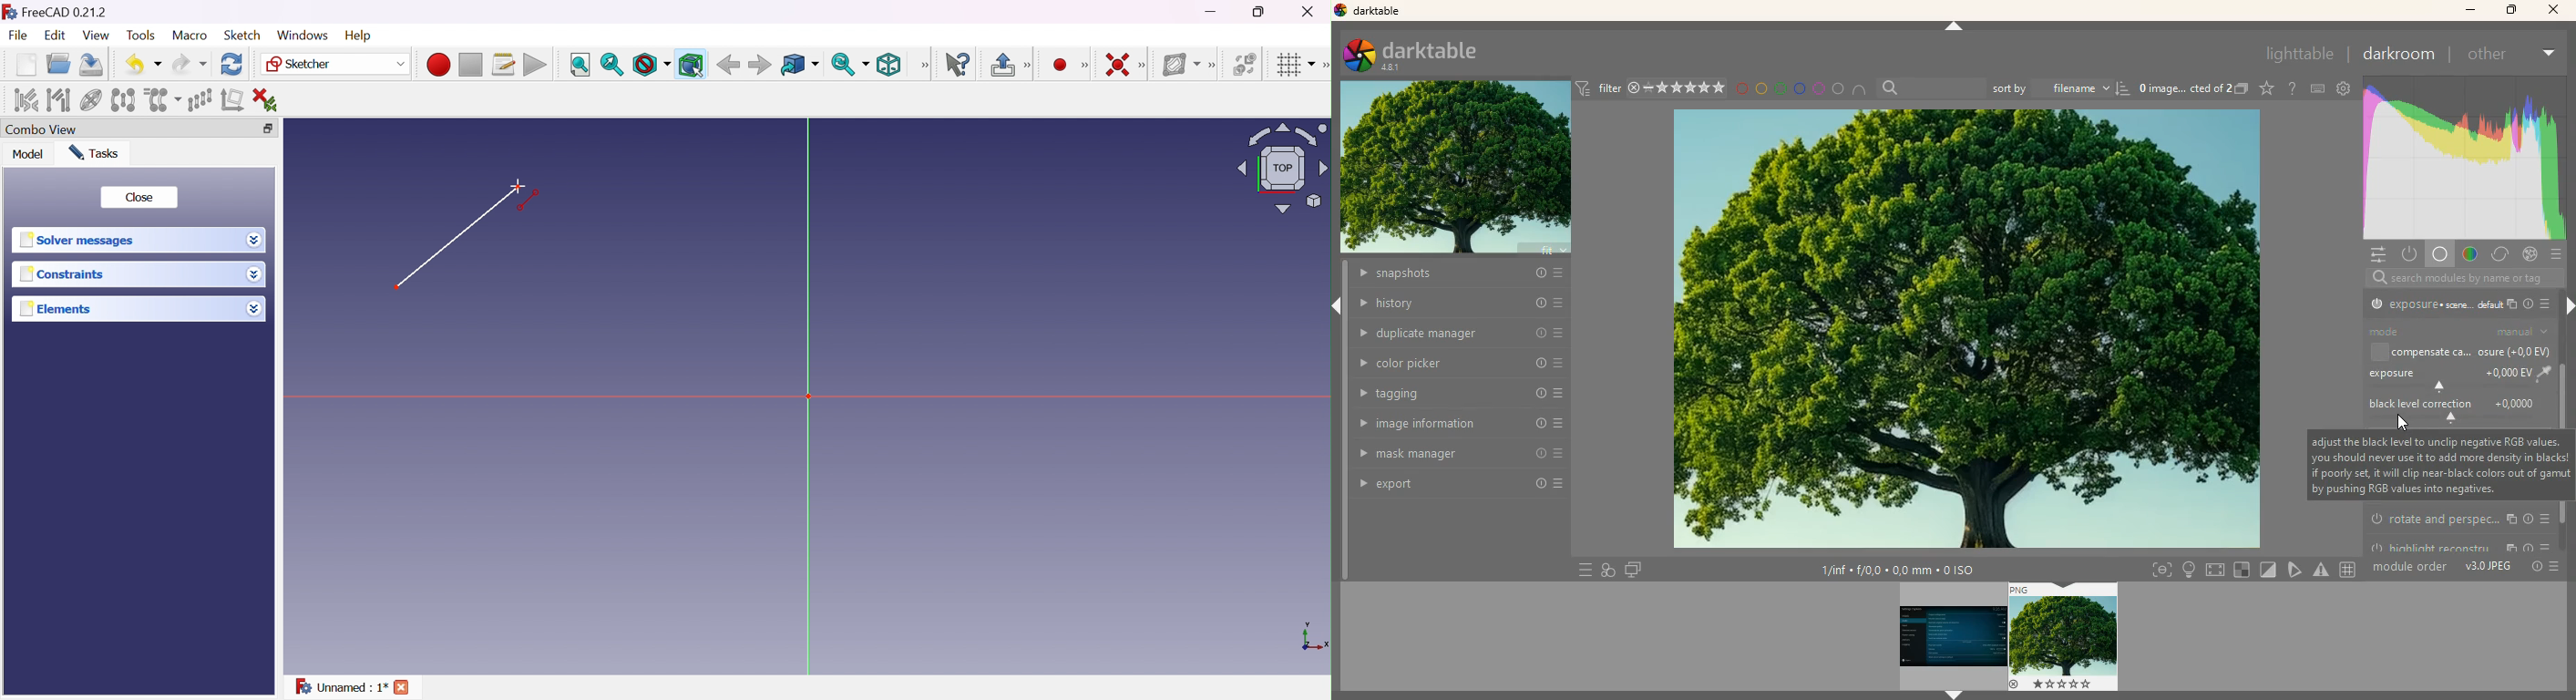 The width and height of the screenshot is (2576, 700). Describe the element at coordinates (2217, 571) in the screenshot. I see `screen` at that location.